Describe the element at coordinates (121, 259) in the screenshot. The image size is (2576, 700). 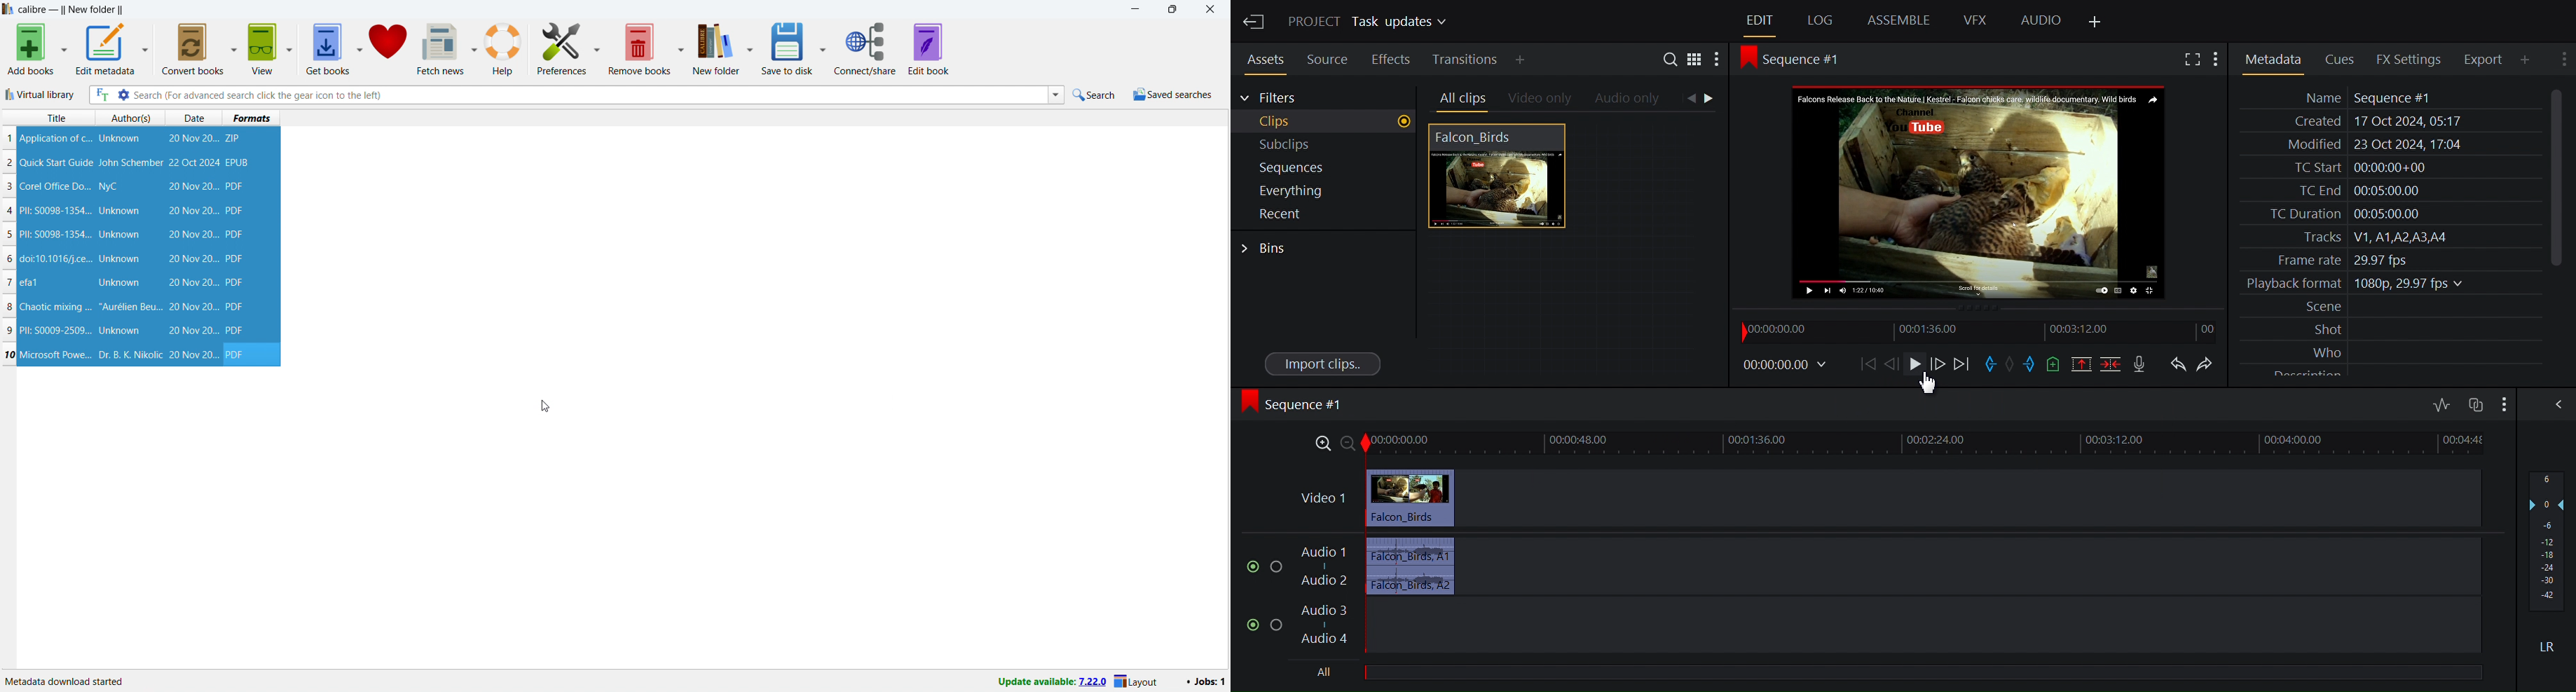
I see `Unknown` at that location.